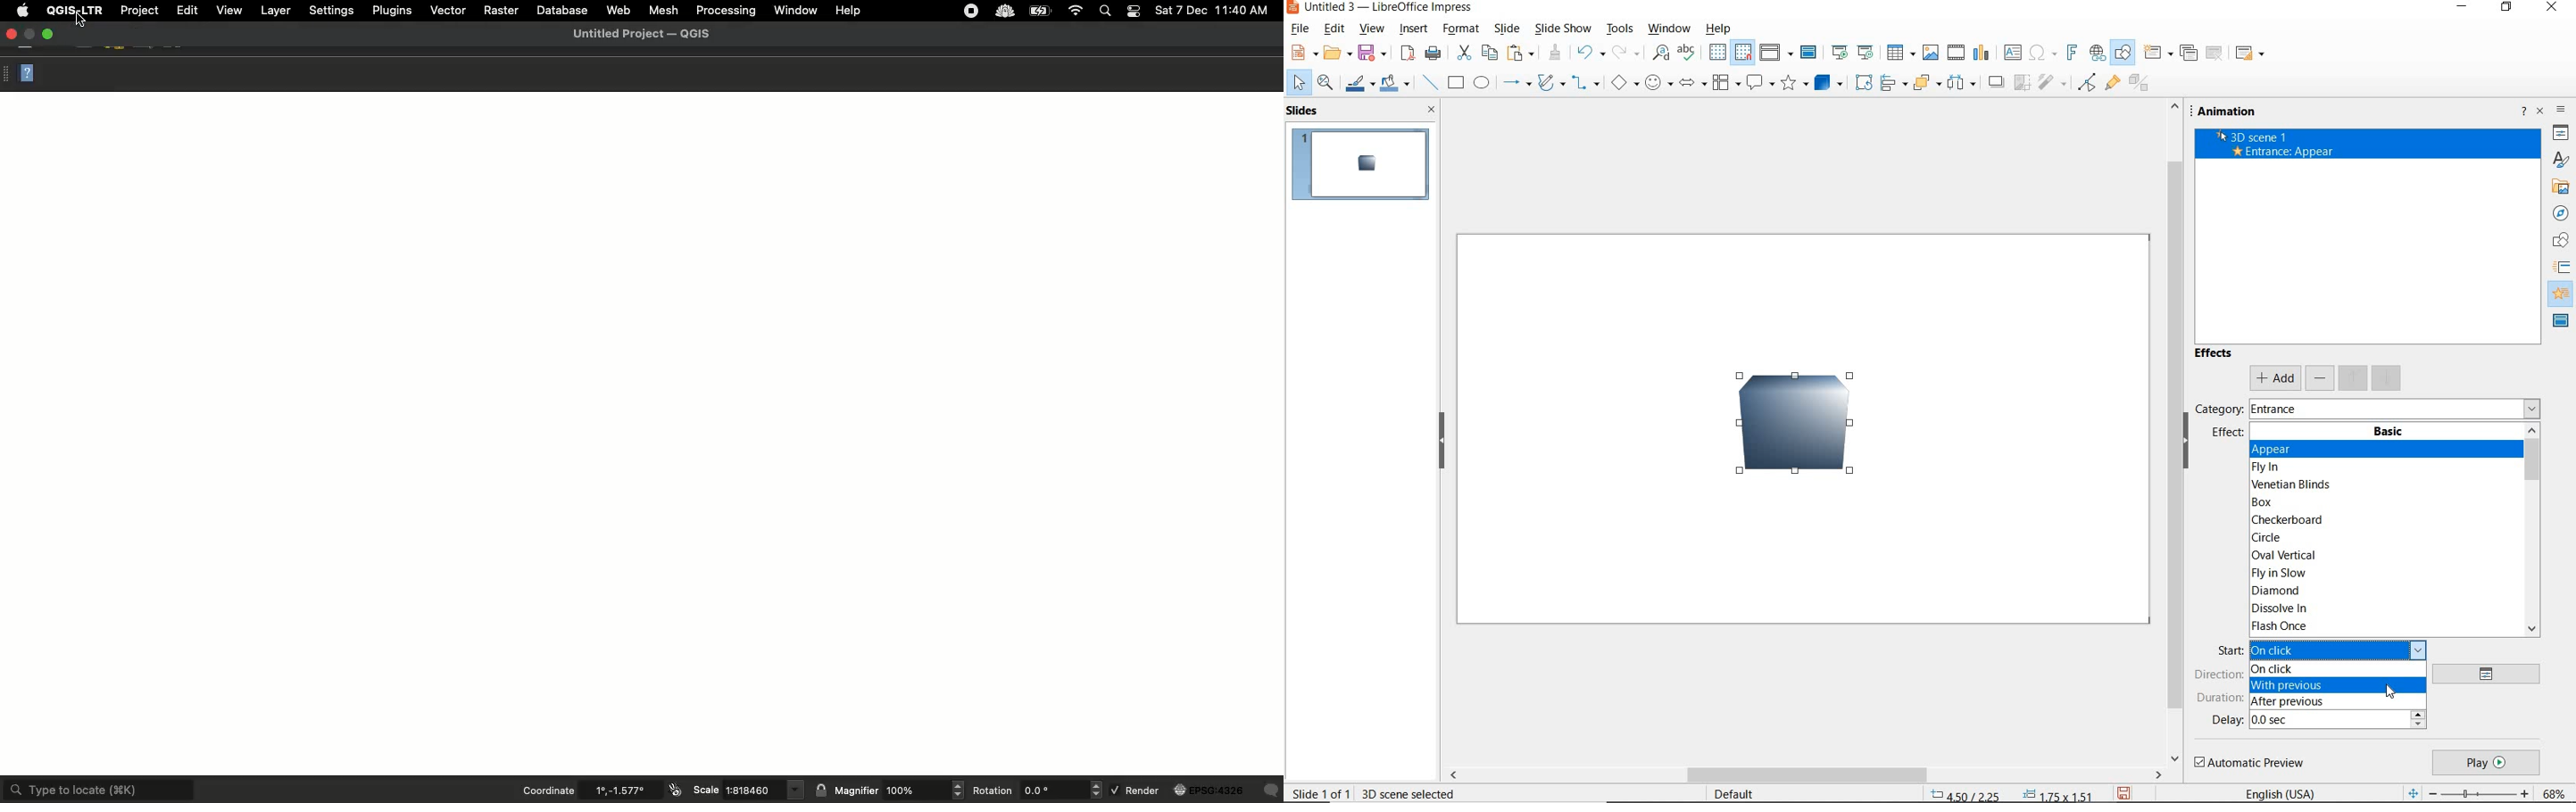  Describe the element at coordinates (2192, 449) in the screenshot. I see `HIDE` at that location.